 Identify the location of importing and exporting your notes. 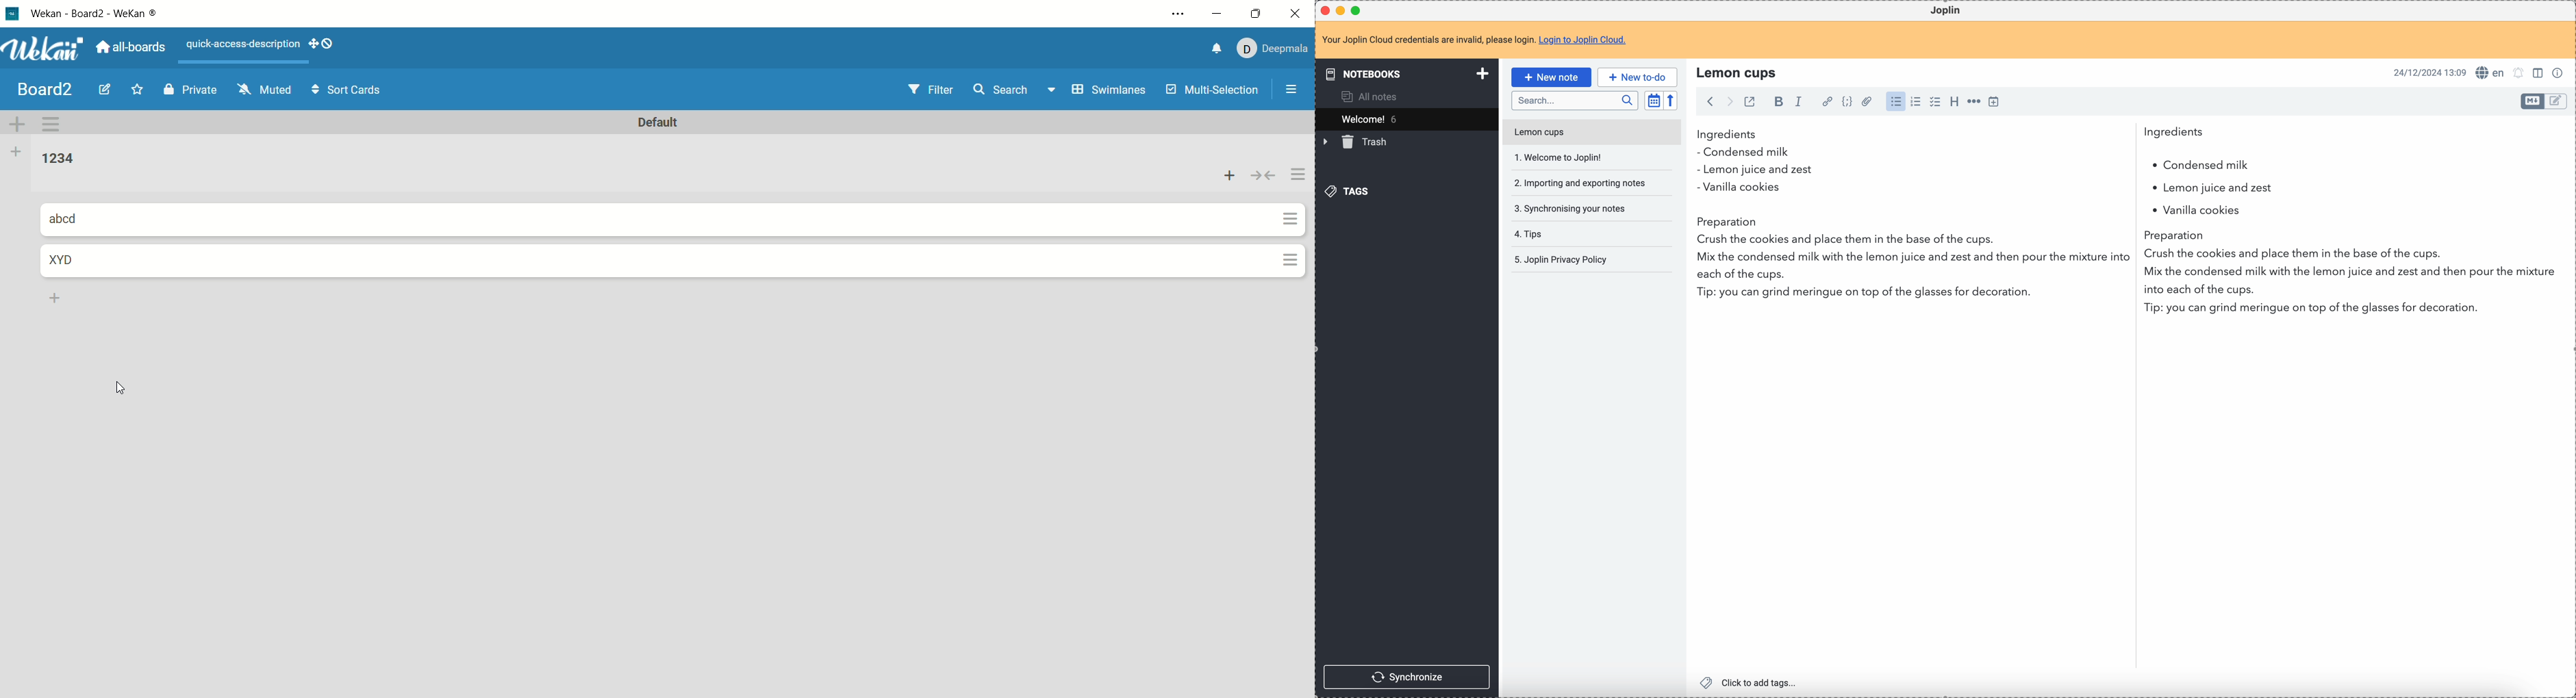
(1581, 183).